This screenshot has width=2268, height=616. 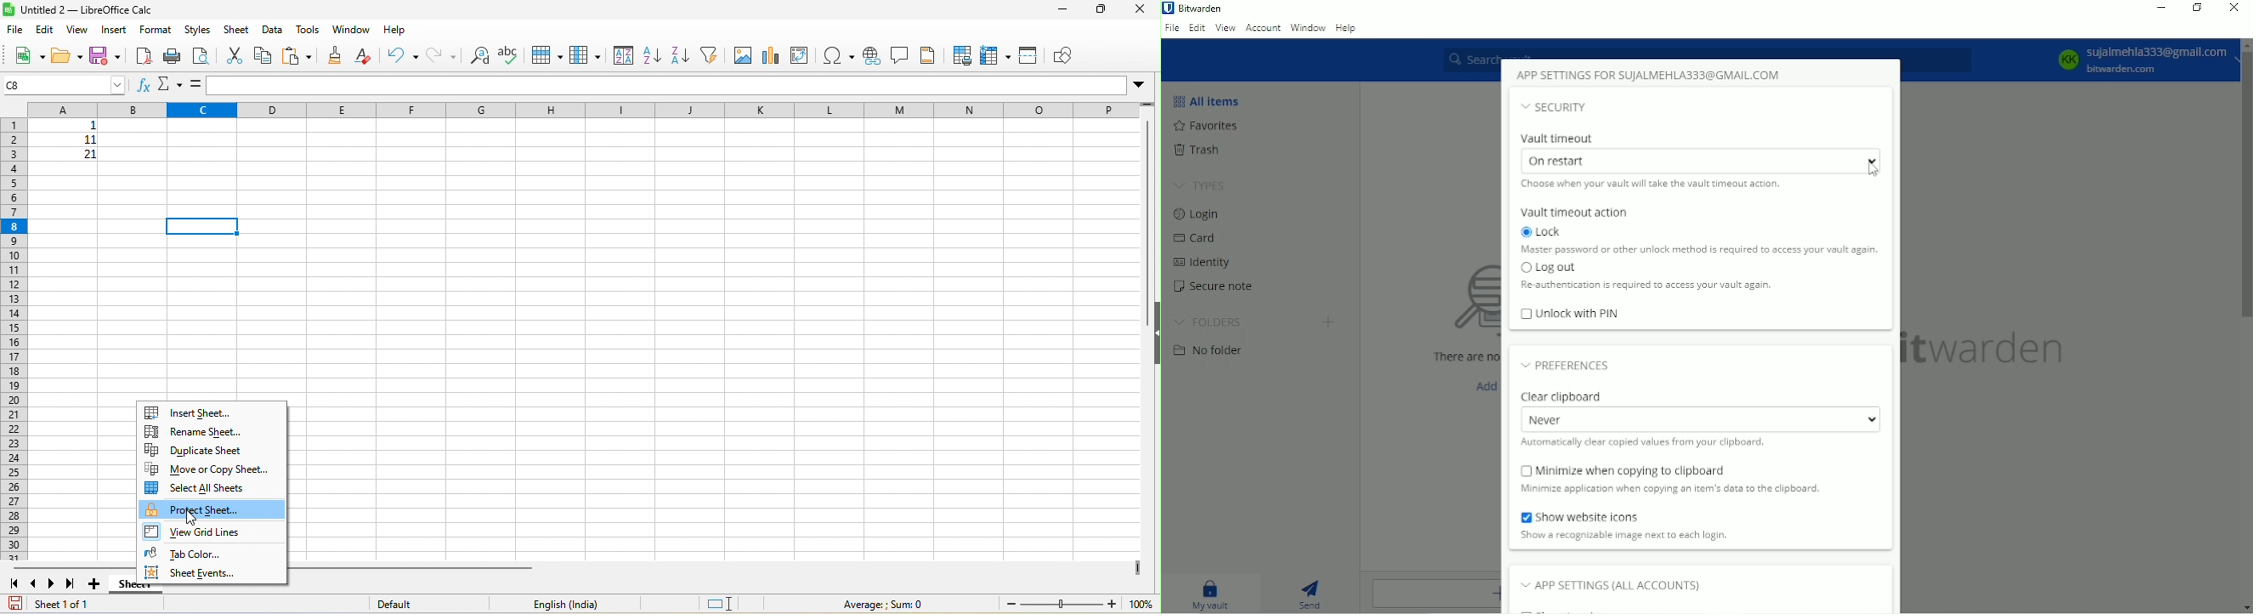 What do you see at coordinates (1646, 444) in the screenshot?
I see `Automatically clear copied values from your clipboard.` at bounding box center [1646, 444].